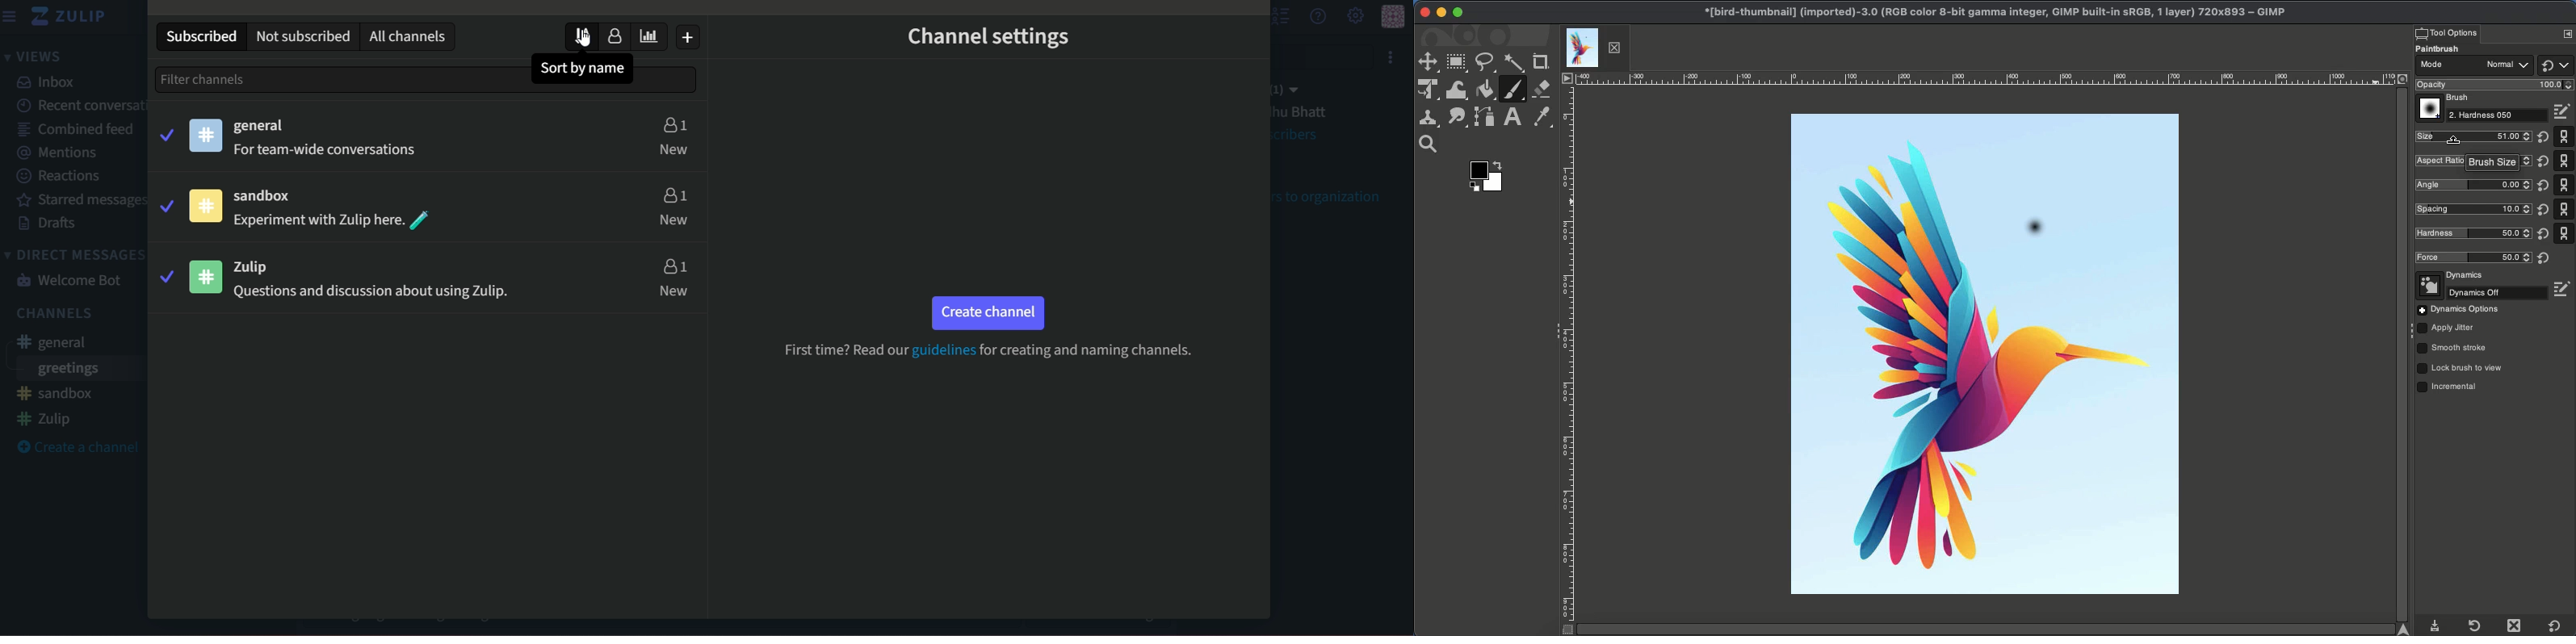 Image resolution: width=2576 pixels, height=644 pixels. Describe the element at coordinates (66, 370) in the screenshot. I see `greetings` at that location.